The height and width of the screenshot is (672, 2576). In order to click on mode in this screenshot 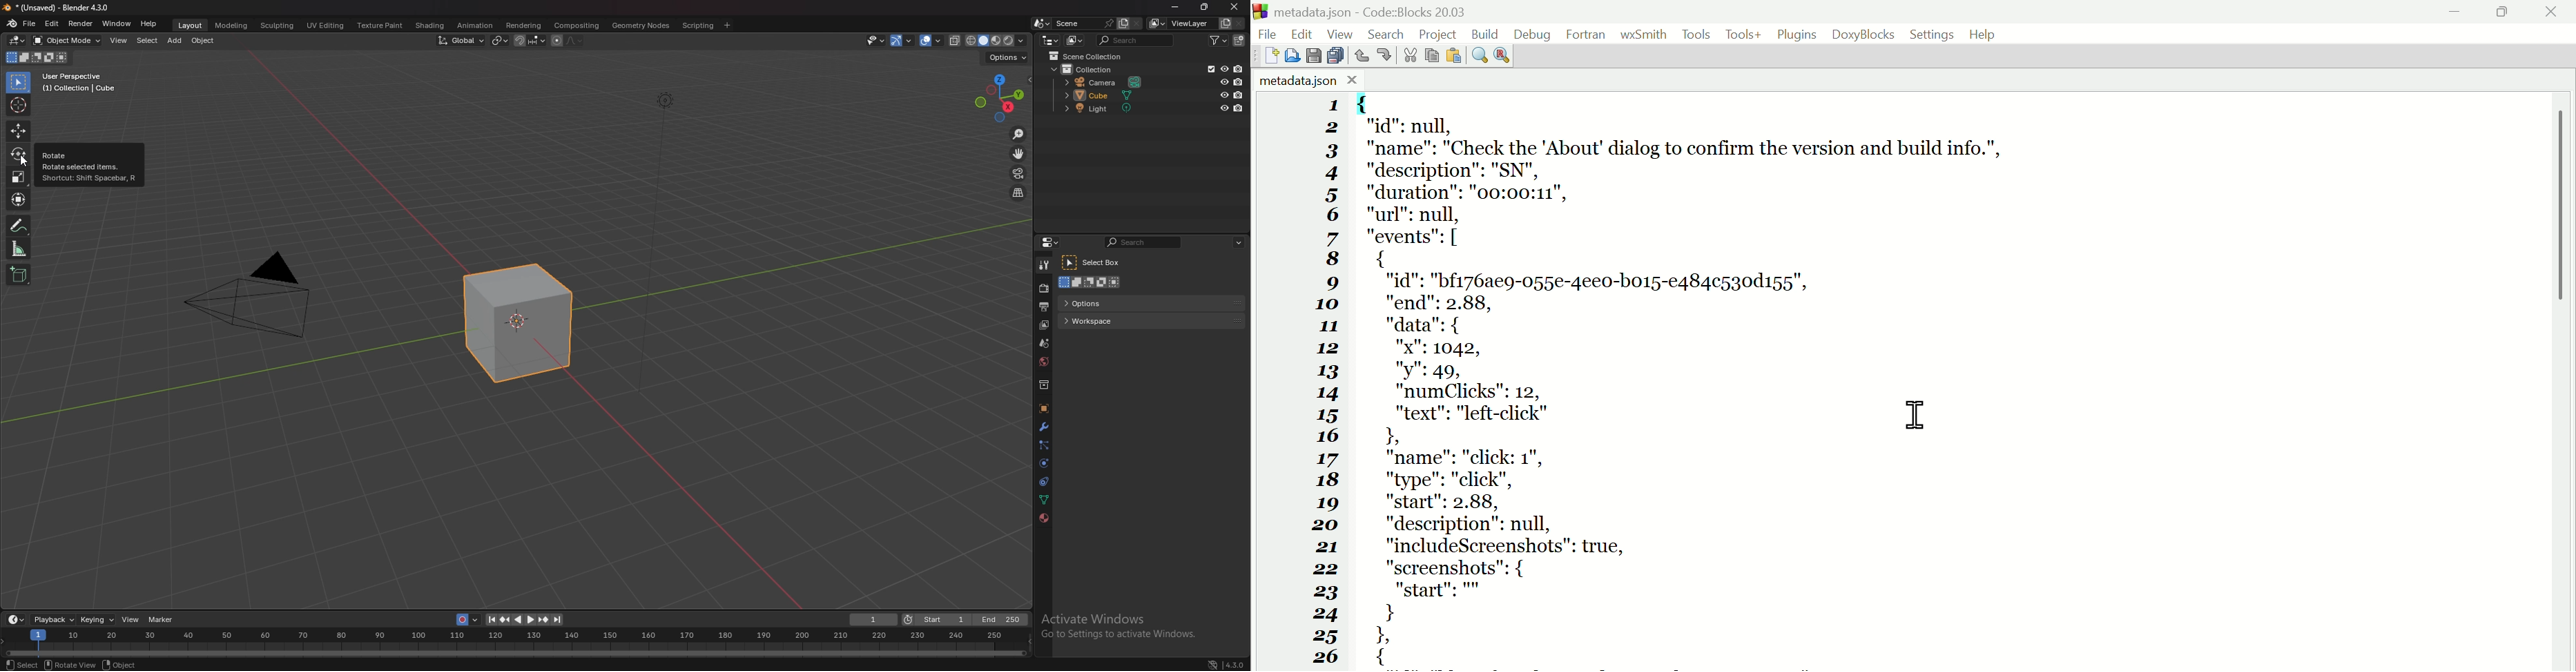, I will do `click(1093, 283)`.